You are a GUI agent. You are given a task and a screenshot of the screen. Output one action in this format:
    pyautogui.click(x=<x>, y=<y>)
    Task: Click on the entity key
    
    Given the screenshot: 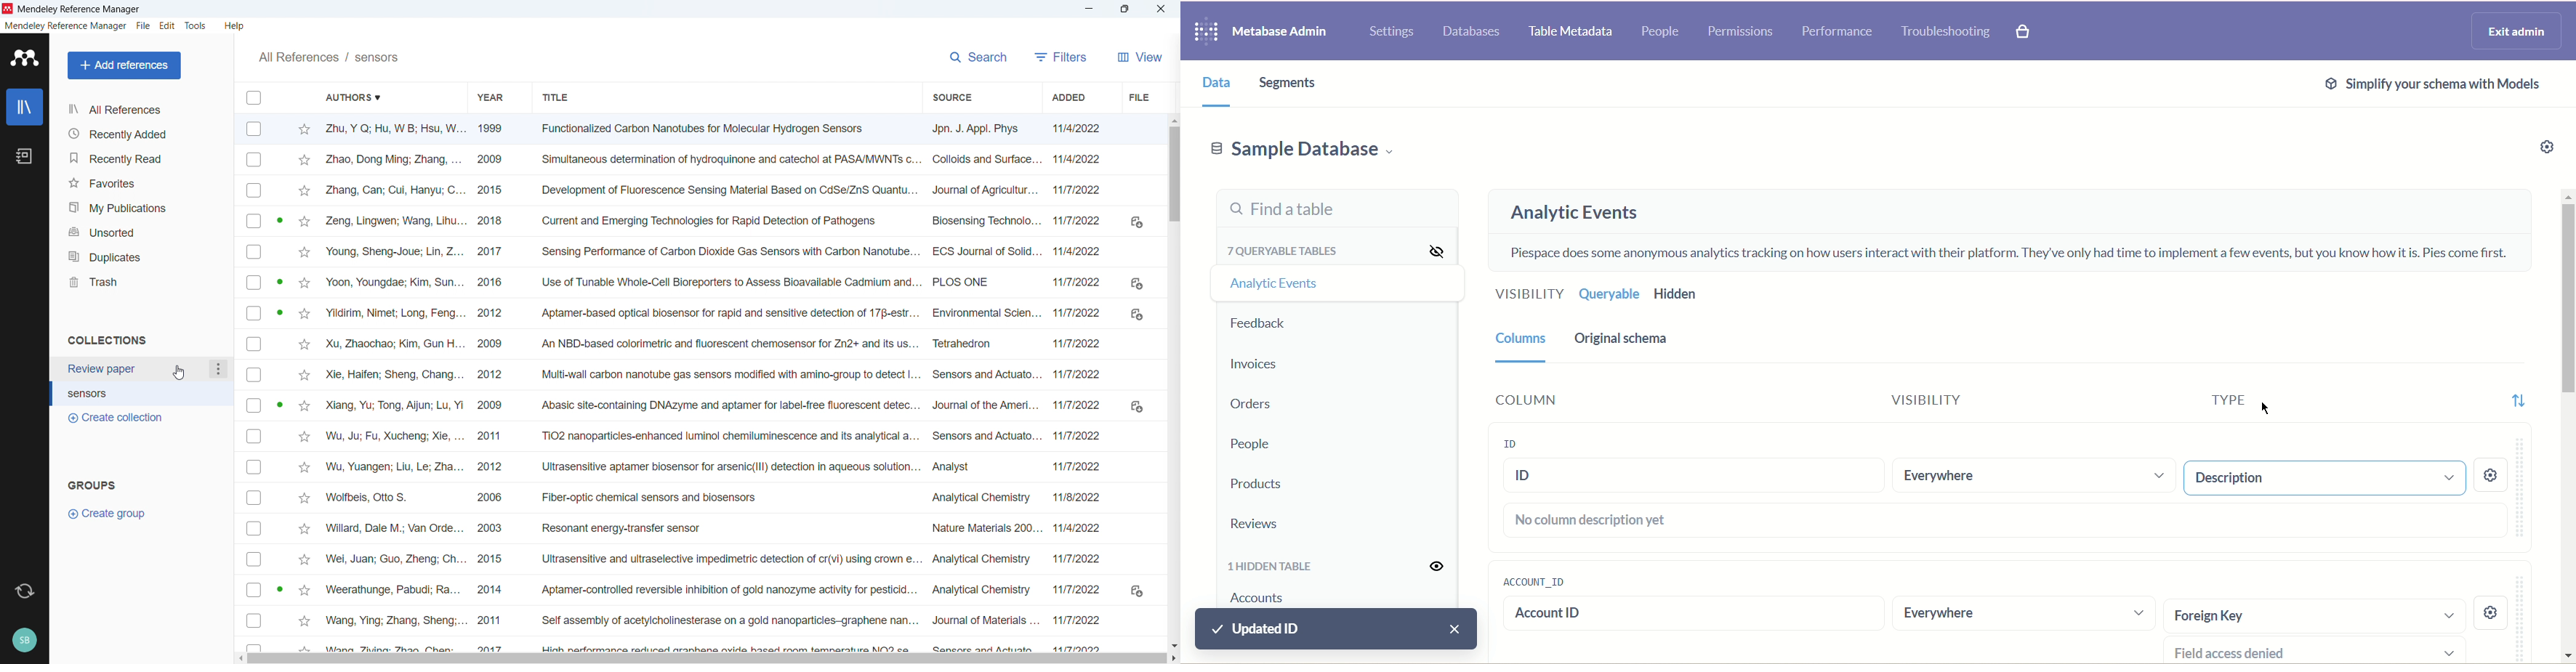 What is the action you would take?
    pyautogui.click(x=2326, y=477)
    